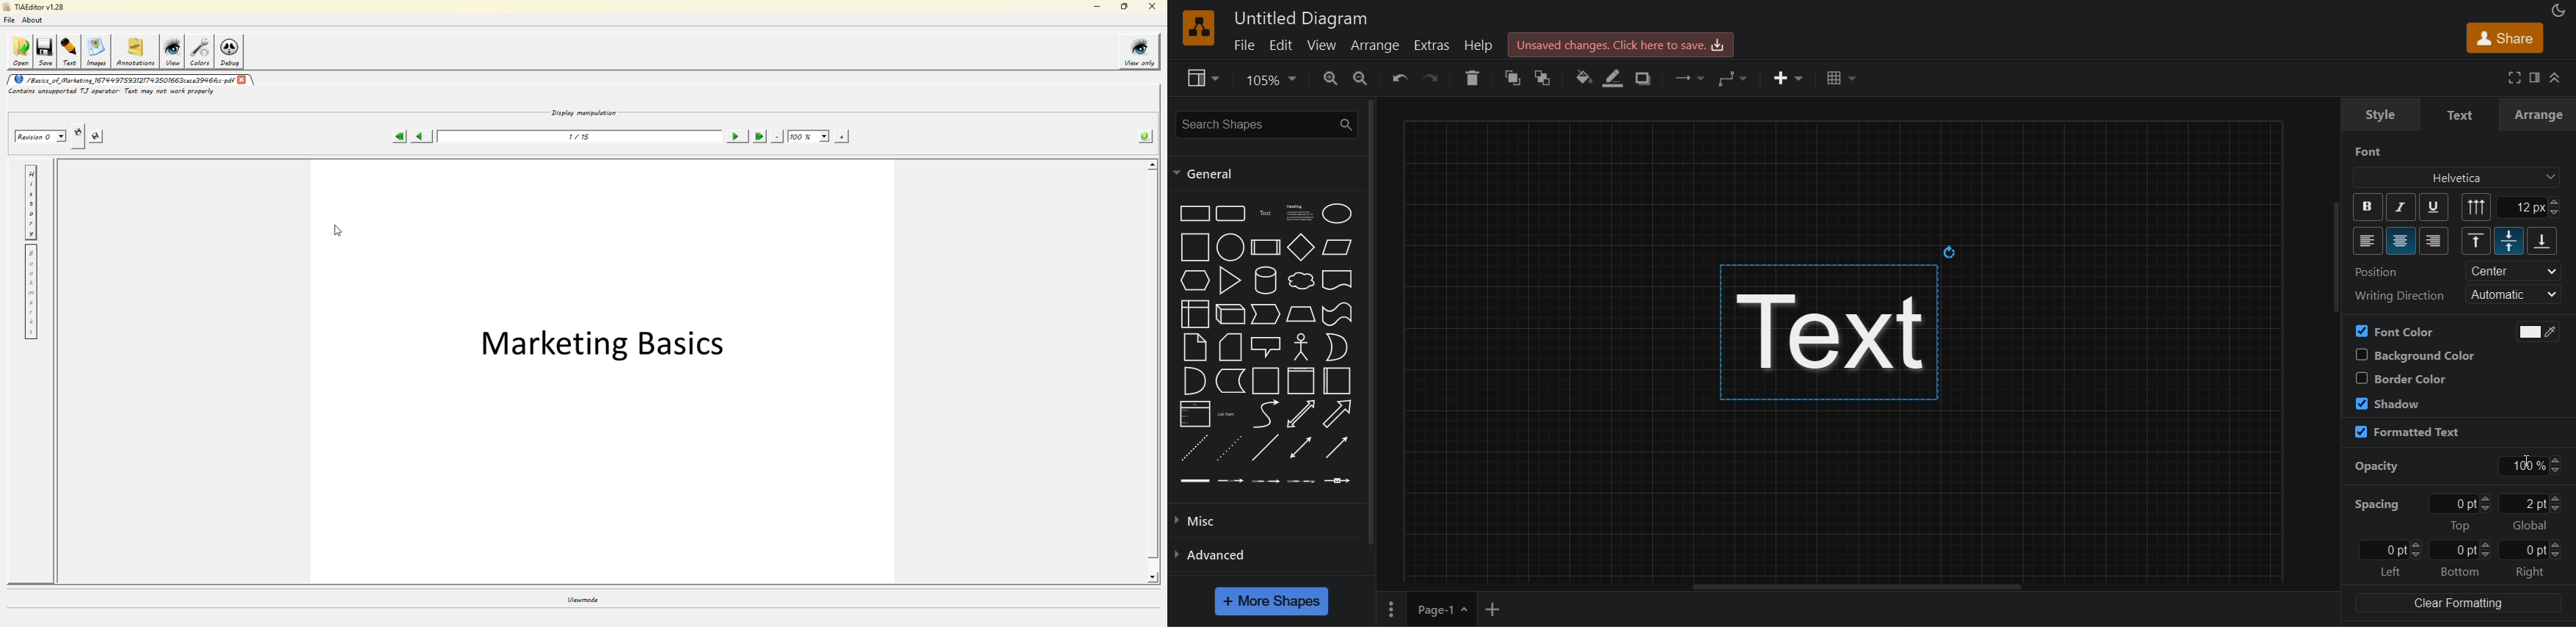 Image resolution: width=2576 pixels, height=644 pixels. What do you see at coordinates (2375, 504) in the screenshot?
I see `spacing` at bounding box center [2375, 504].